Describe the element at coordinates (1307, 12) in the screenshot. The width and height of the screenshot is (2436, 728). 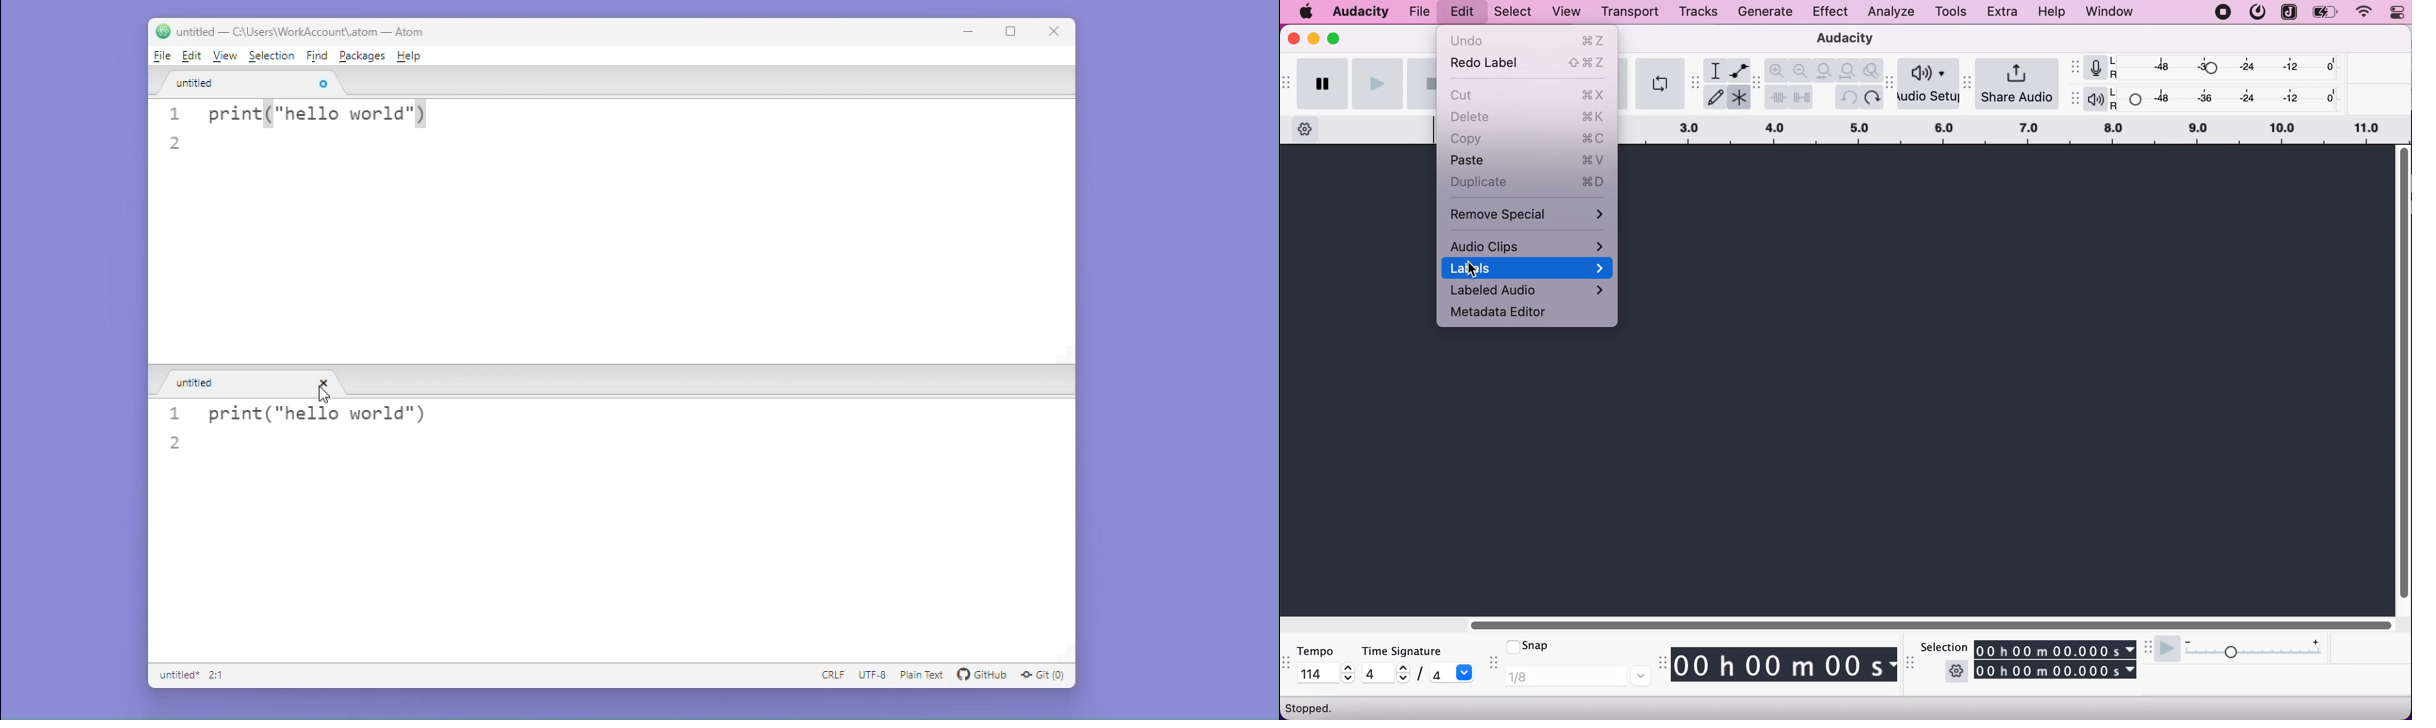
I see `mac logo` at that location.